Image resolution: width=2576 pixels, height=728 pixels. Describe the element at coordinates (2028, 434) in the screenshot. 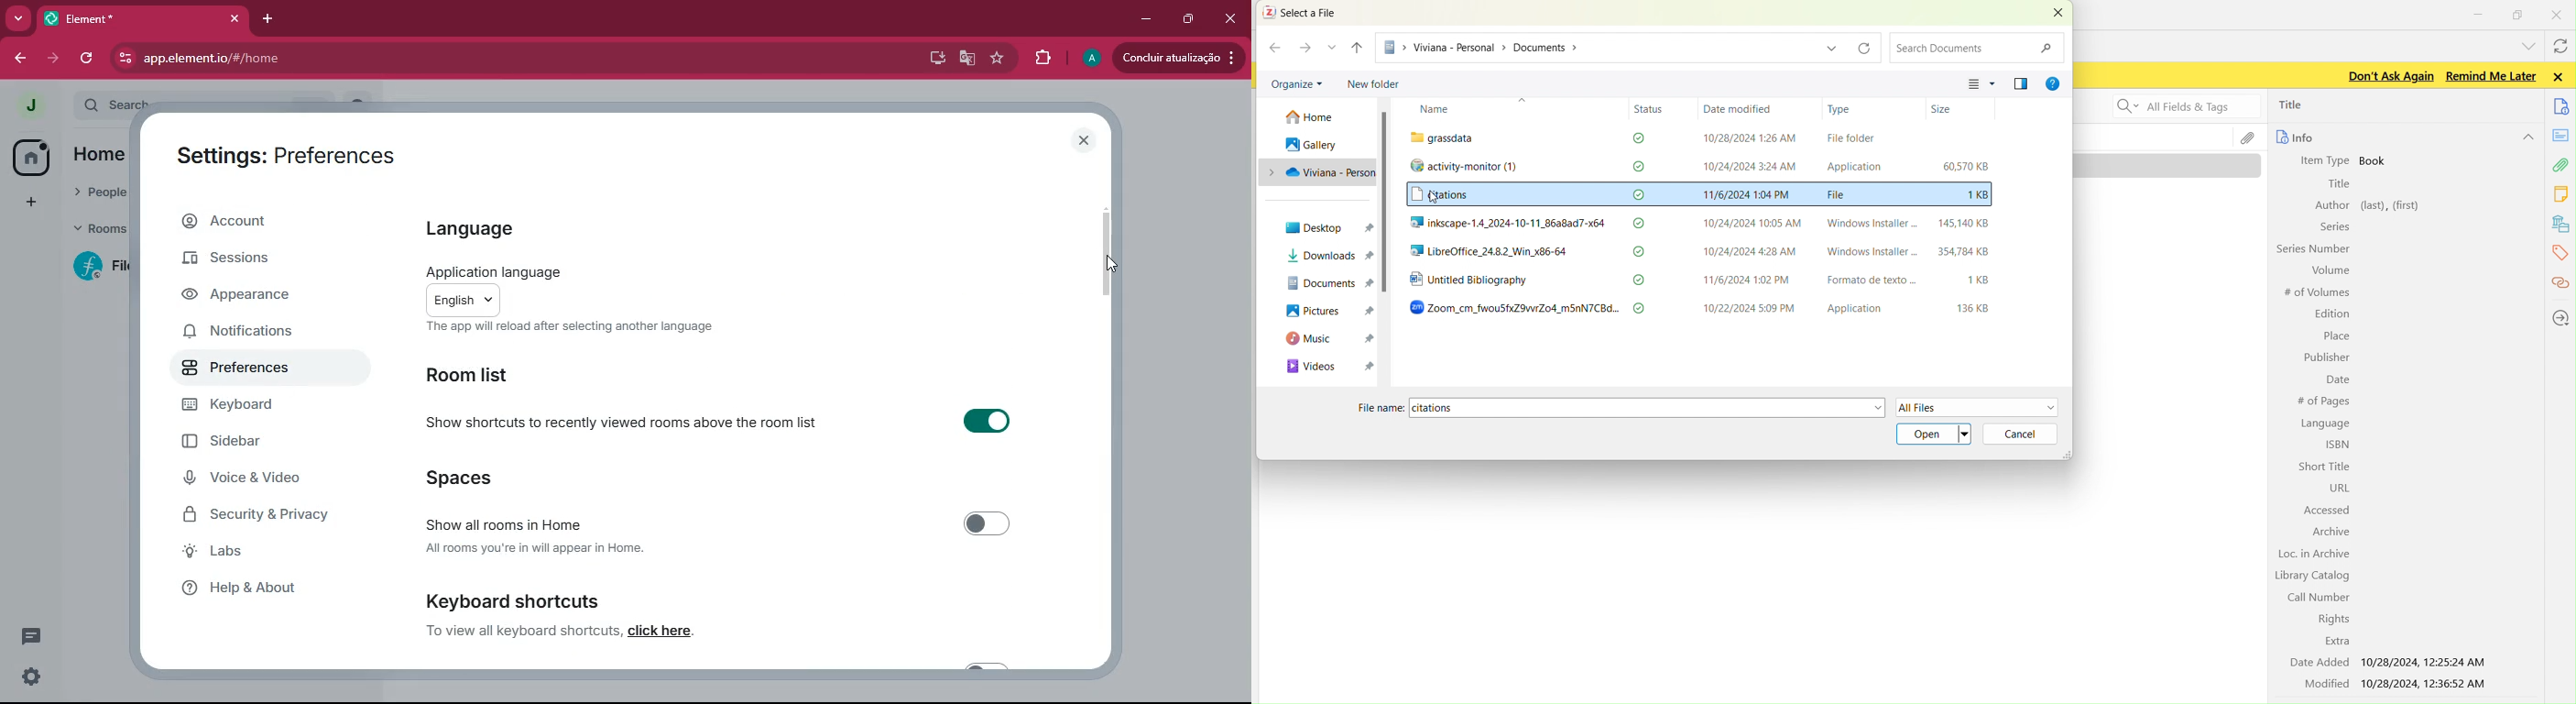

I see `cancel` at that location.